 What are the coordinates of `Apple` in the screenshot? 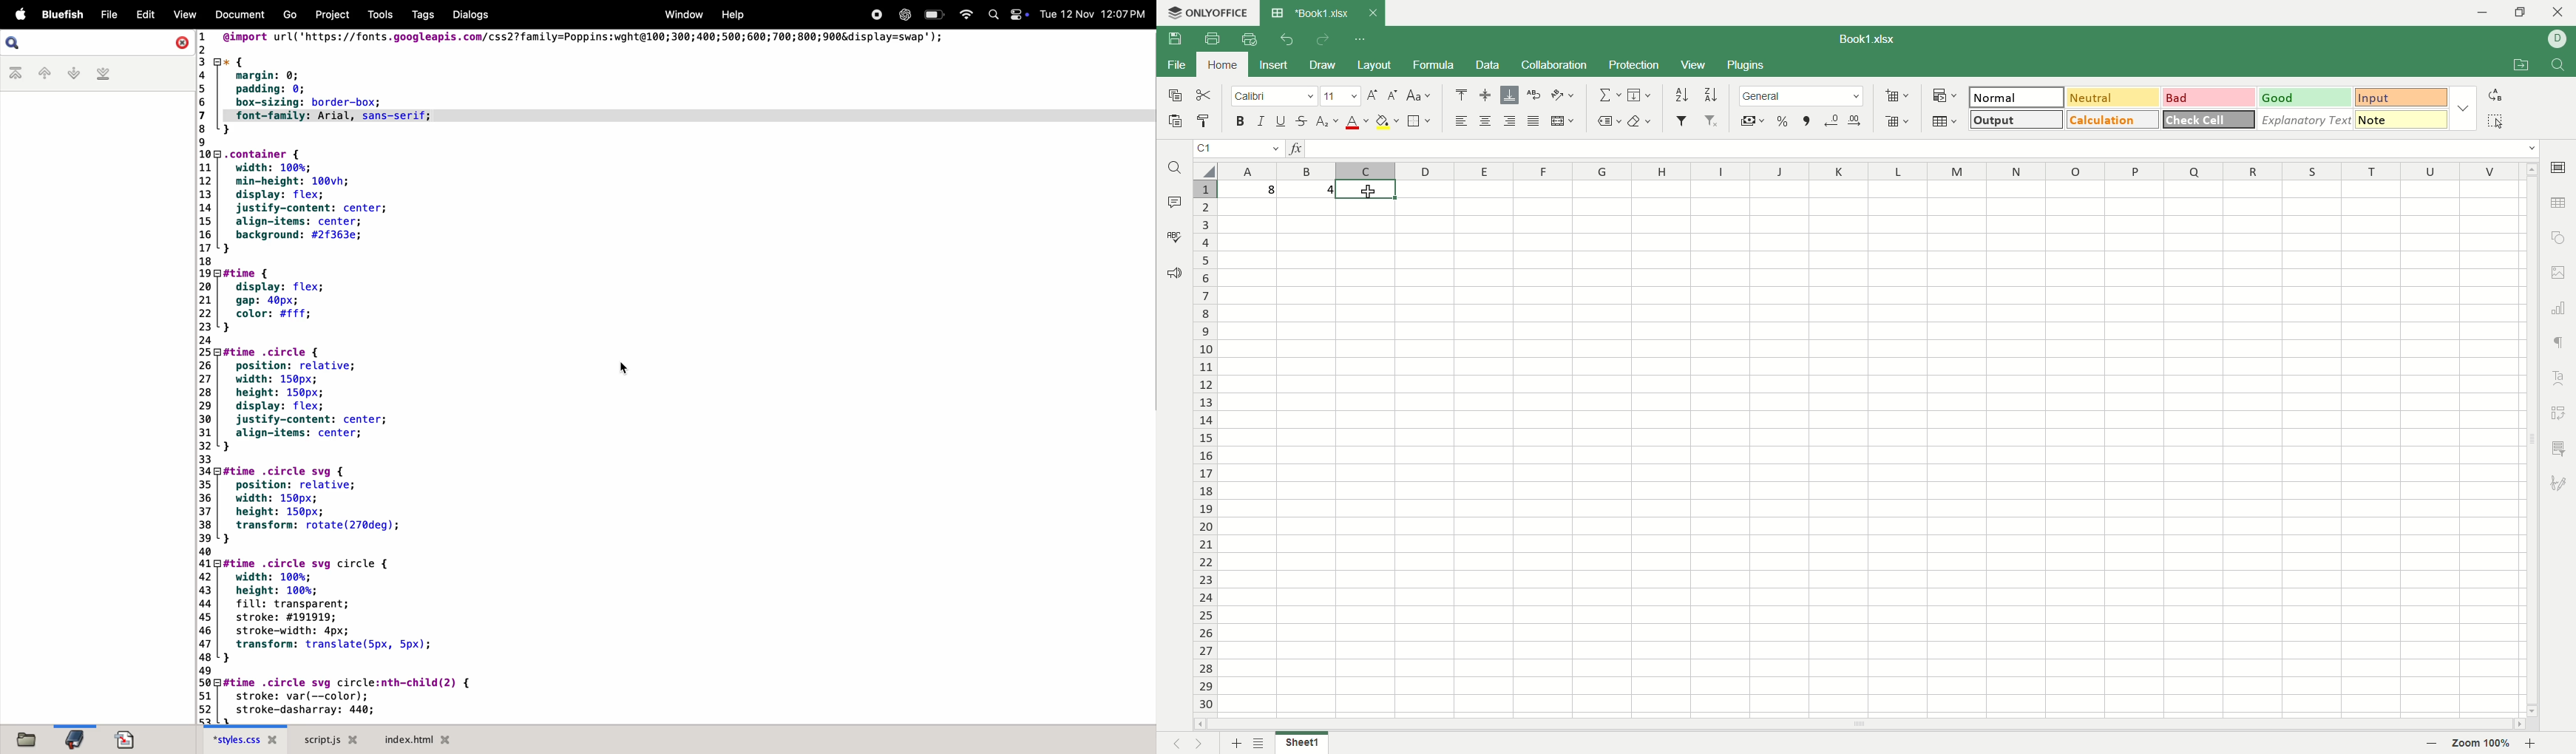 It's located at (21, 15).